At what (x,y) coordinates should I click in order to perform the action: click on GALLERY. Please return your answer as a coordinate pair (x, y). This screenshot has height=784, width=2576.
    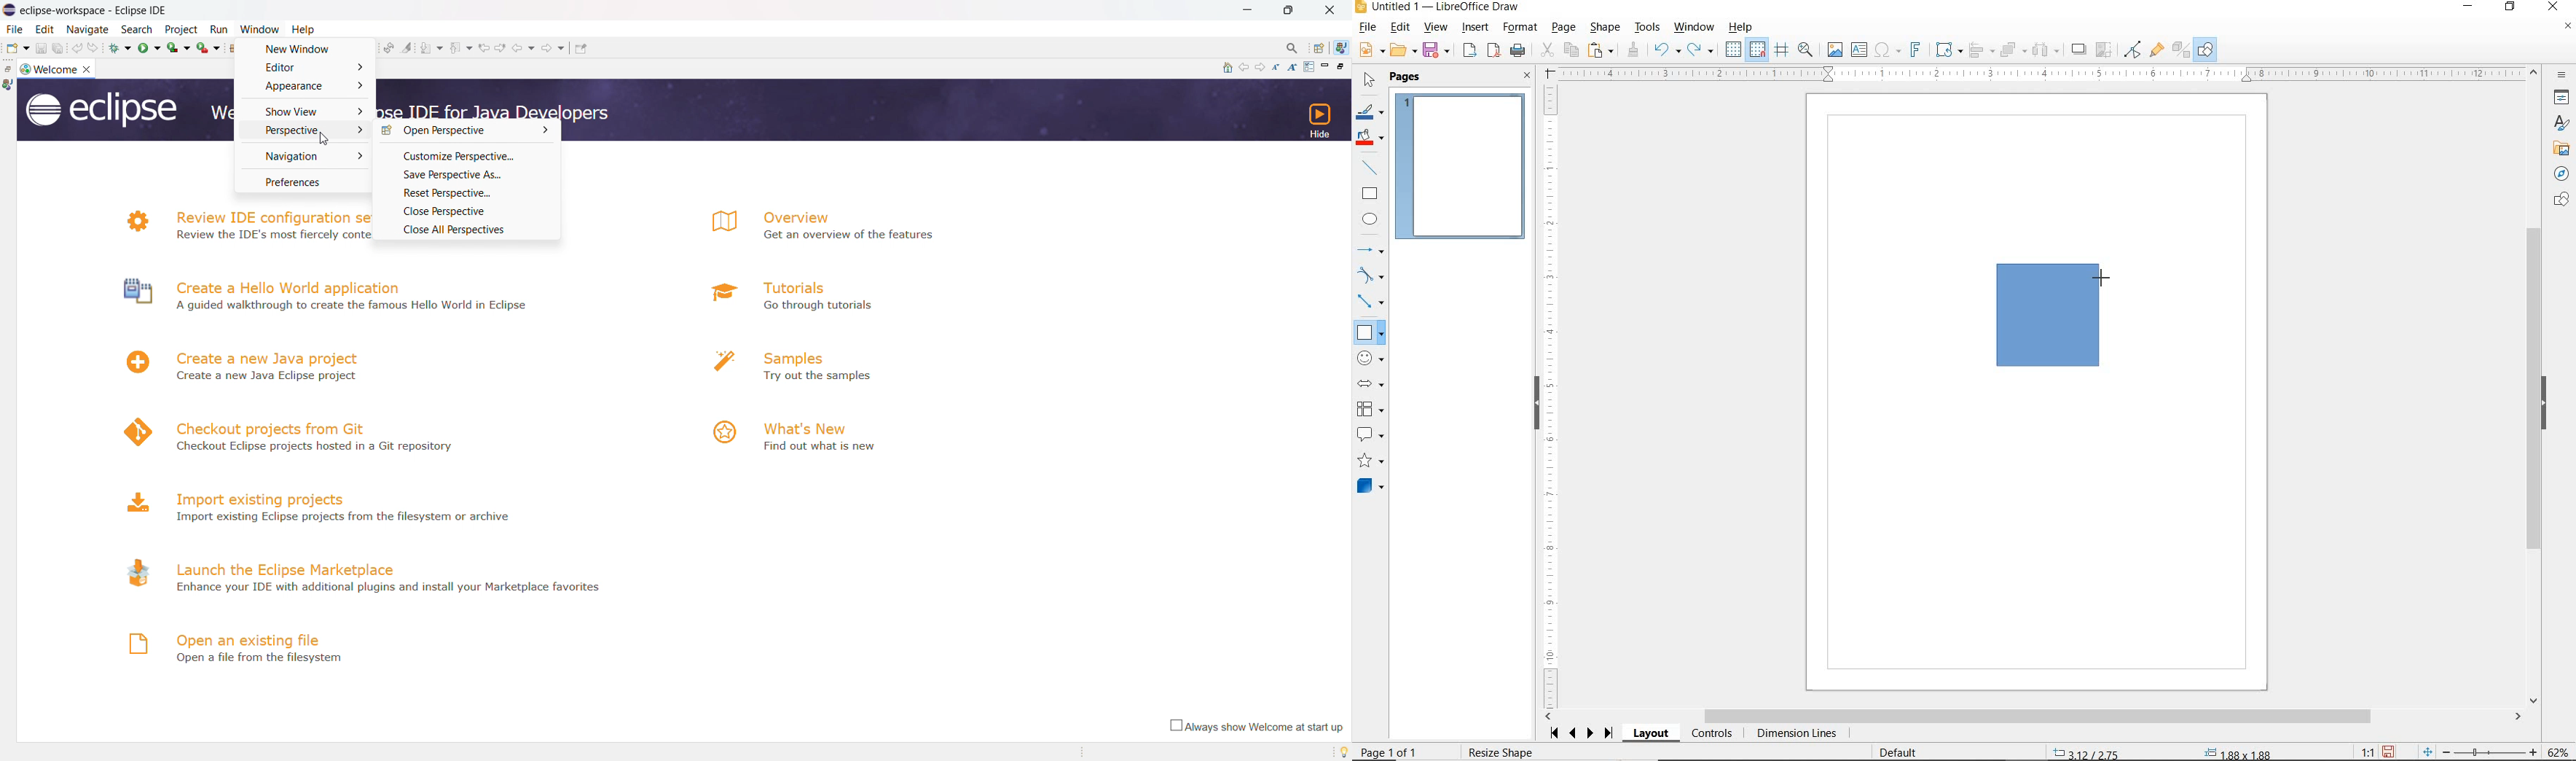
    Looking at the image, I should click on (2559, 147).